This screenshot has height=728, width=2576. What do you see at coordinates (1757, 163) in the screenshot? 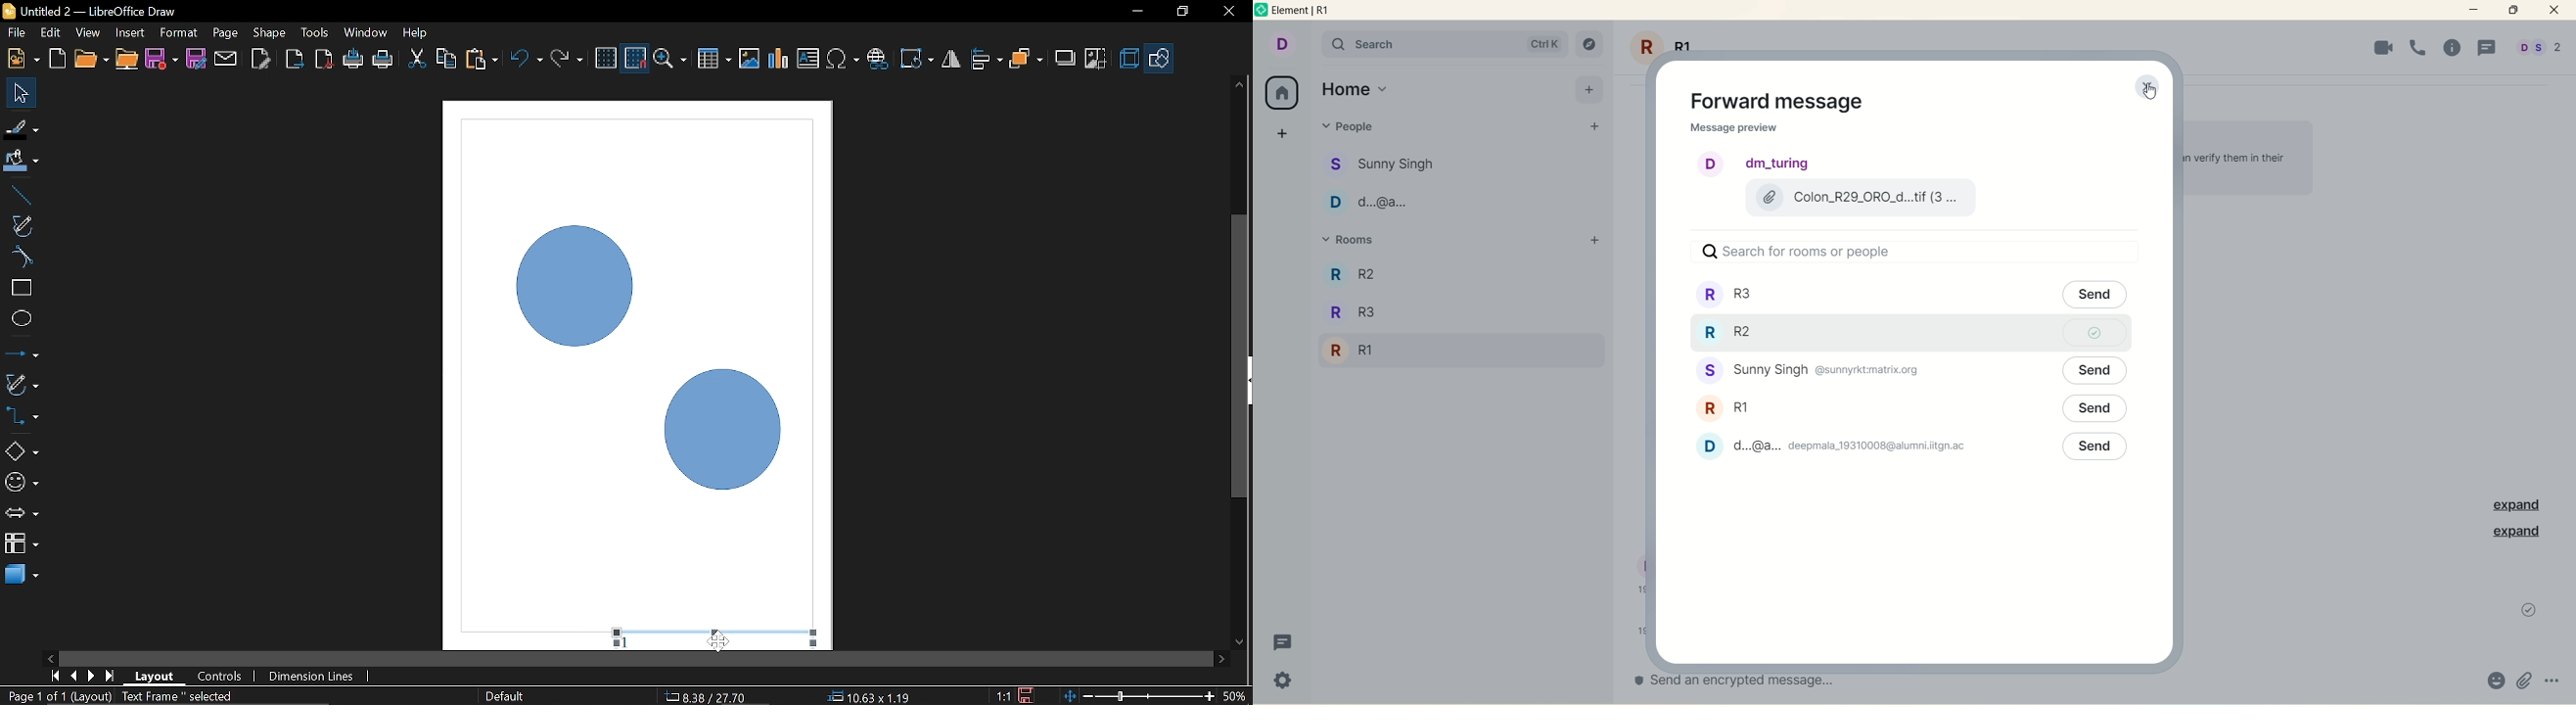
I see `account` at bounding box center [1757, 163].